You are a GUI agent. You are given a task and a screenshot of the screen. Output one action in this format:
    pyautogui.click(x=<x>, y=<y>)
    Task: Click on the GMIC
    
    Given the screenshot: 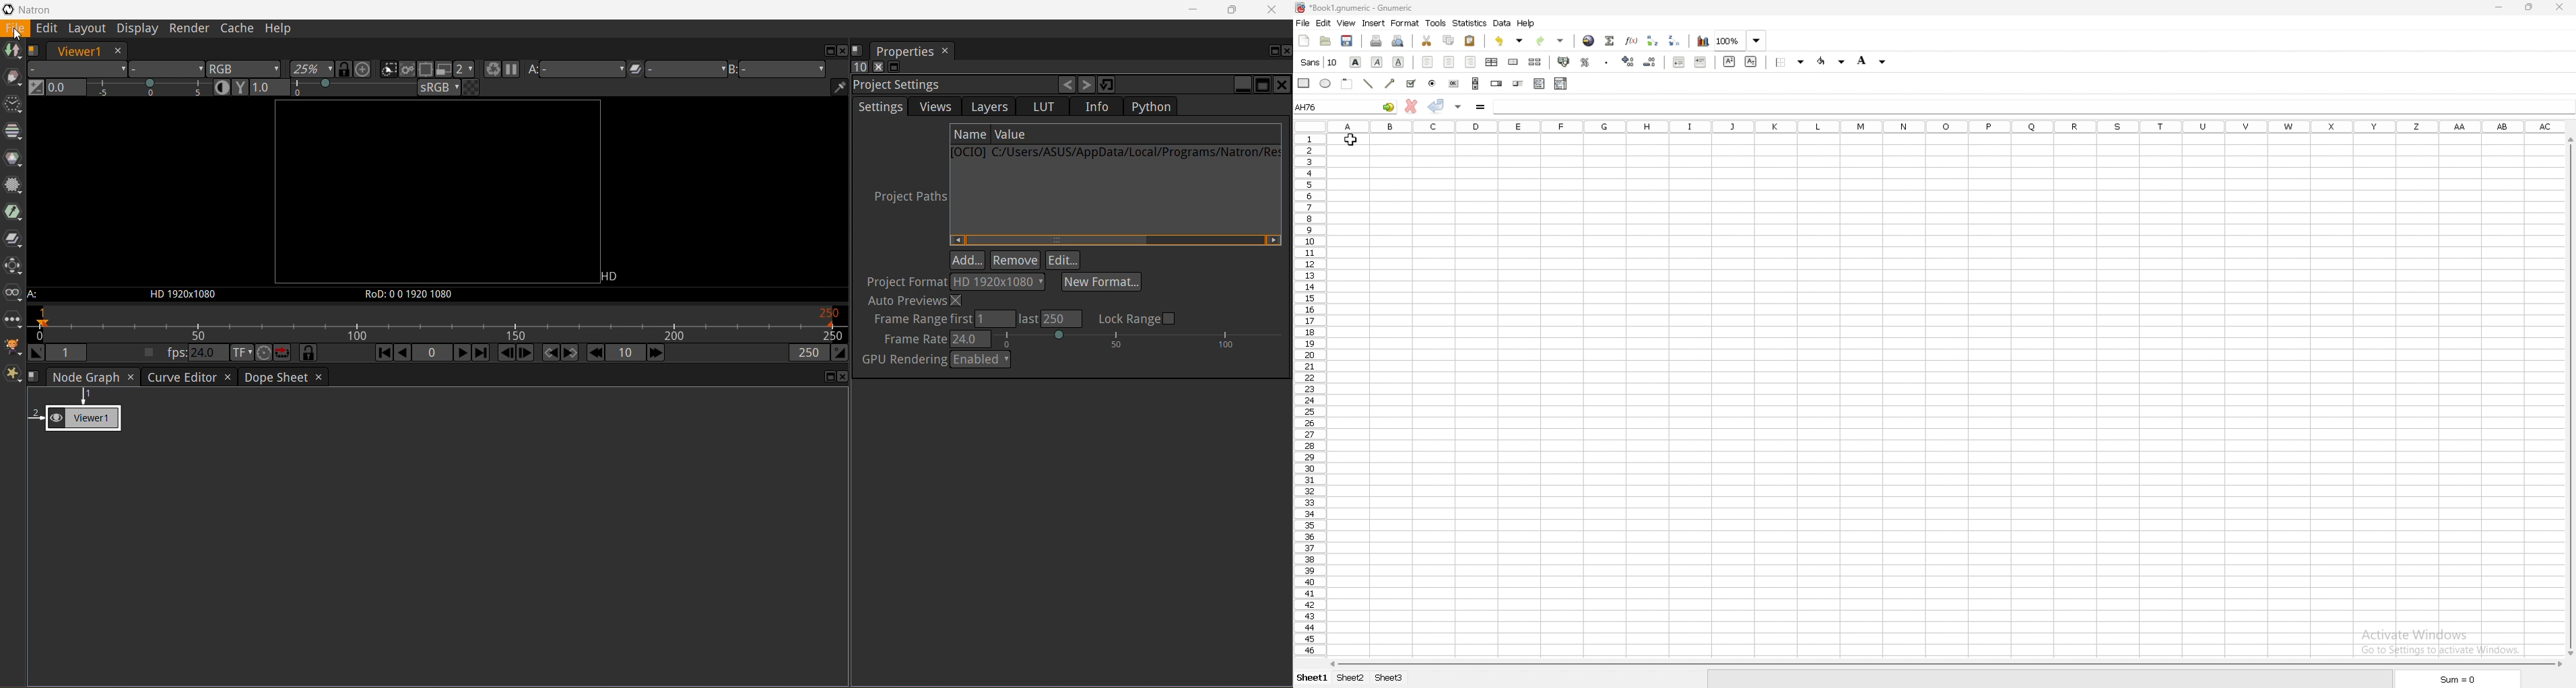 What is the action you would take?
    pyautogui.click(x=13, y=349)
    